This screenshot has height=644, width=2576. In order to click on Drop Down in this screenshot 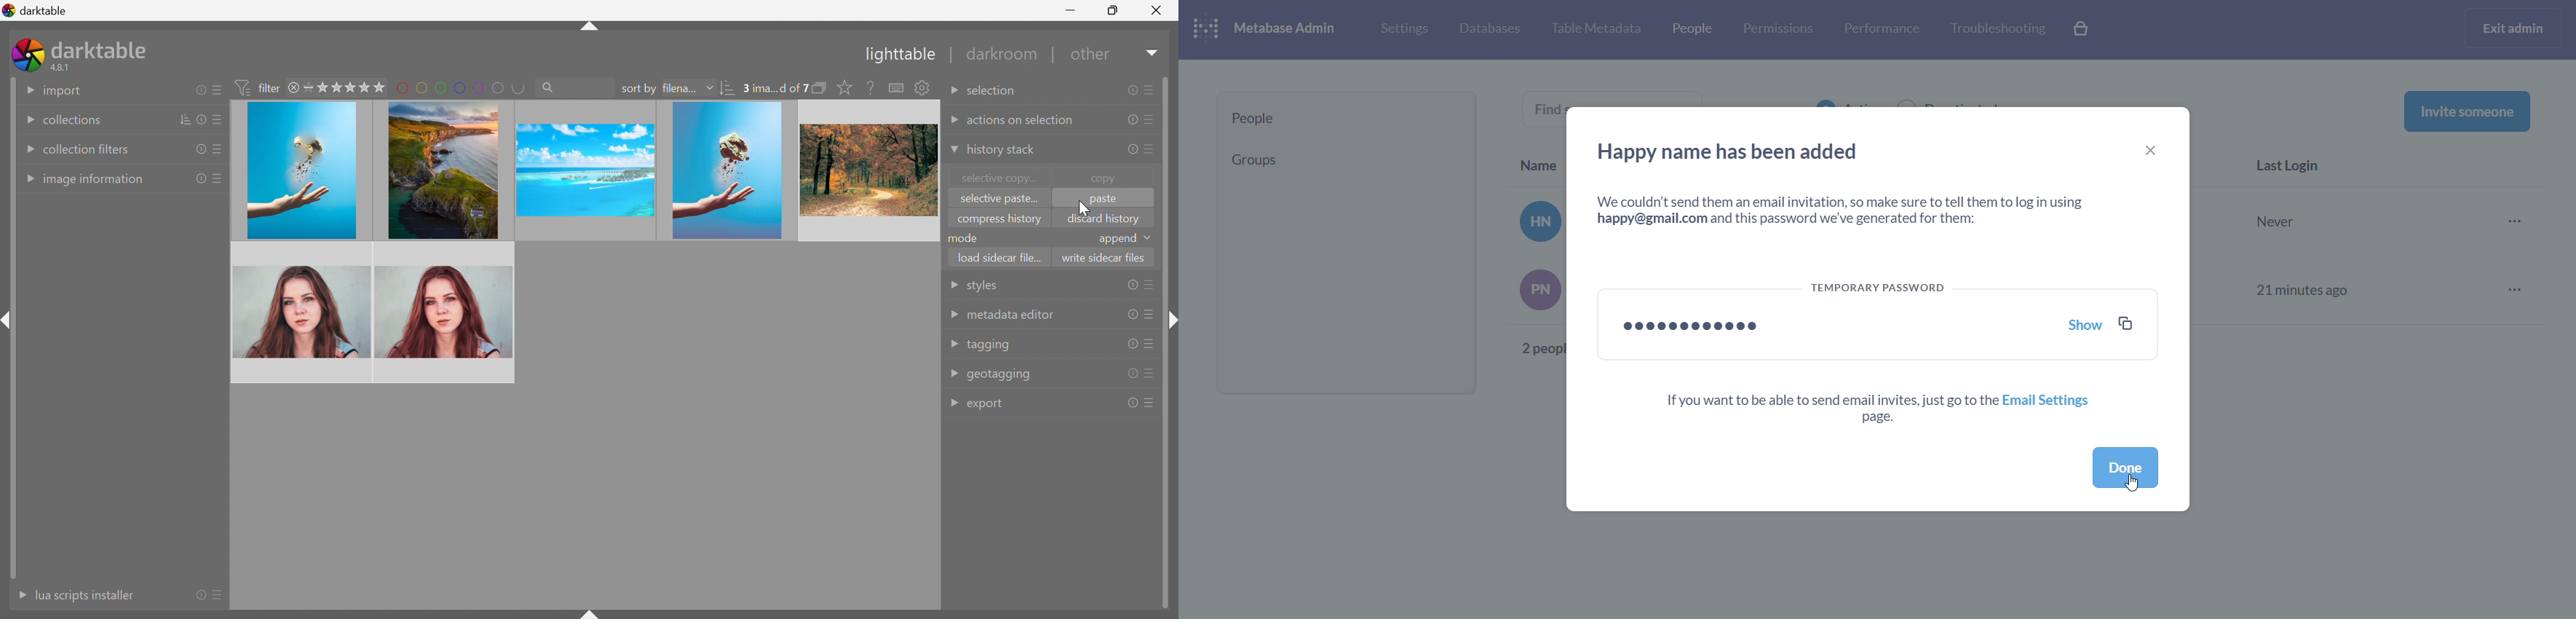, I will do `click(954, 372)`.